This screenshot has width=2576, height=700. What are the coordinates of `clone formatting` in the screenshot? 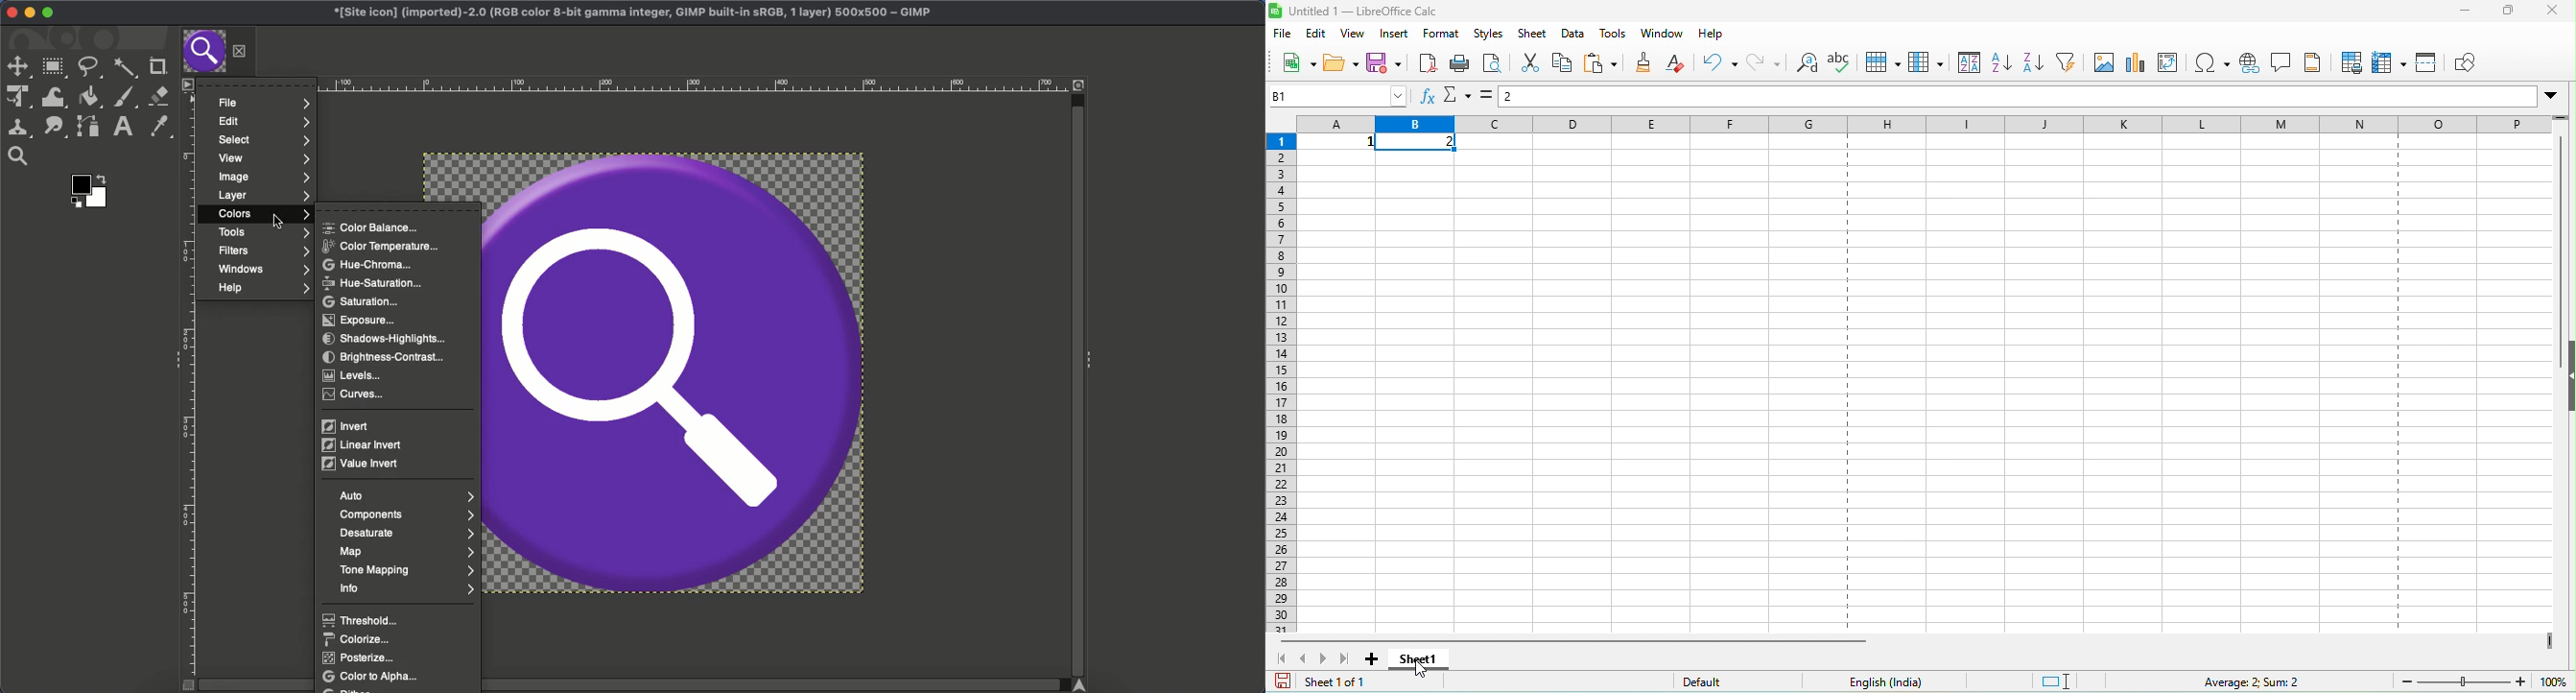 It's located at (1643, 63).